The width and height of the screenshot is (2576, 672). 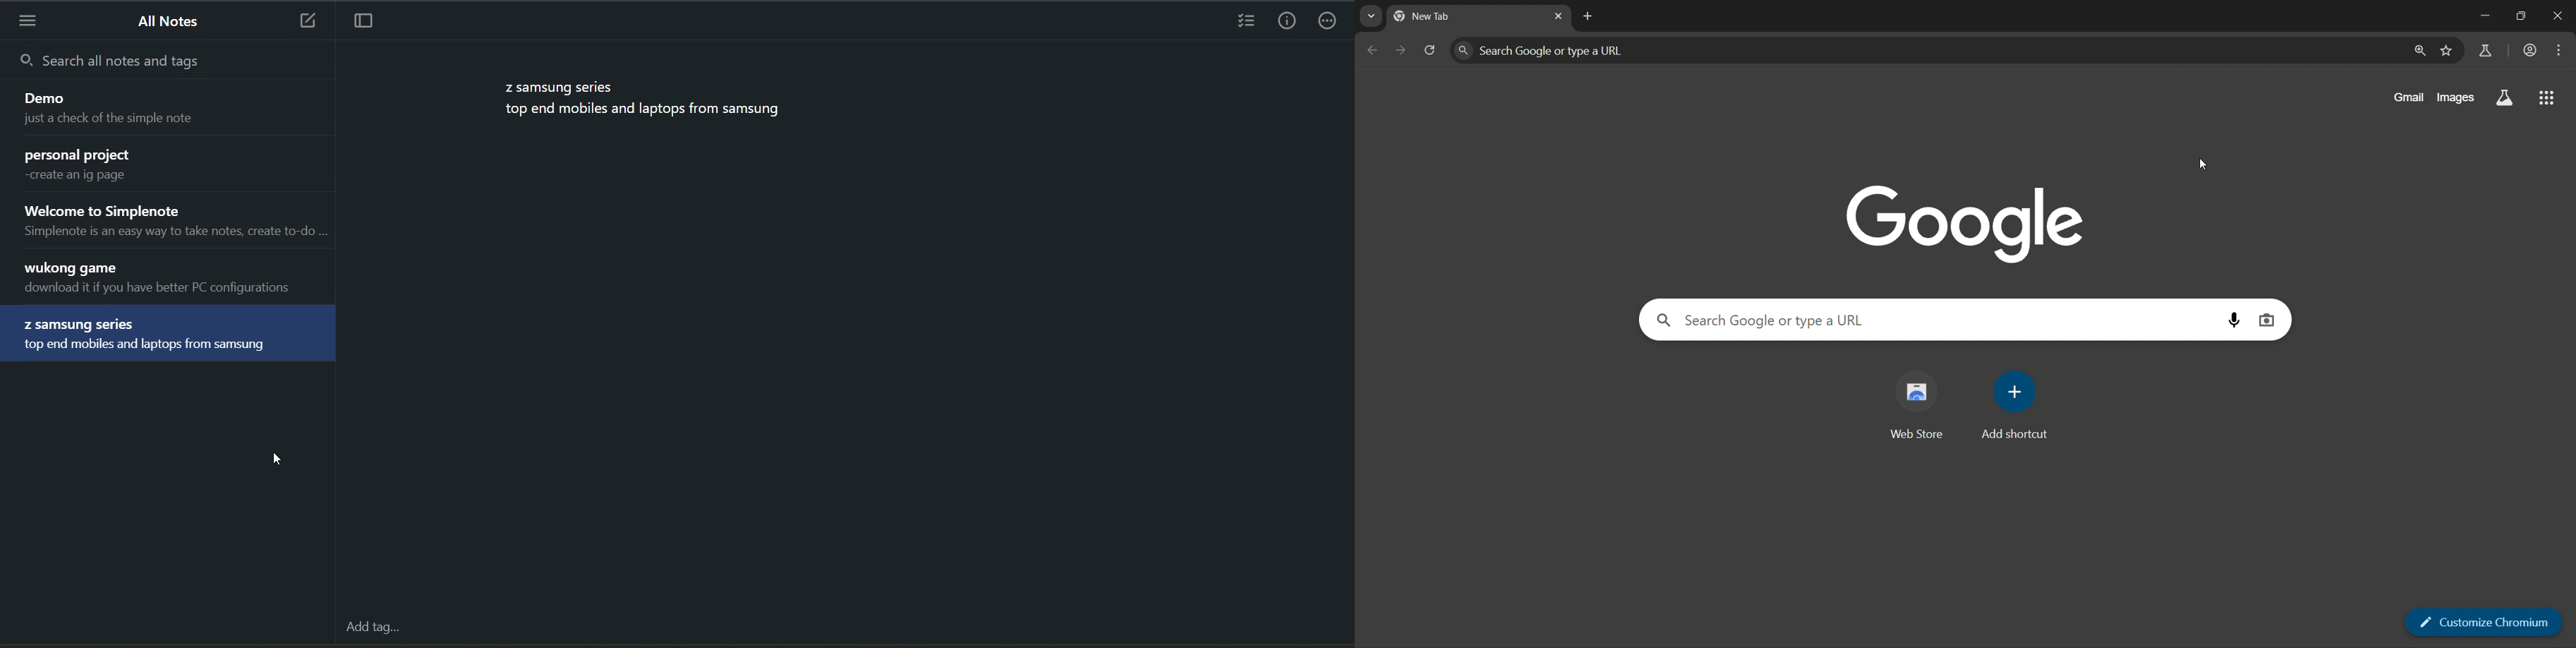 What do you see at coordinates (2014, 404) in the screenshot?
I see `add shortcut` at bounding box center [2014, 404].